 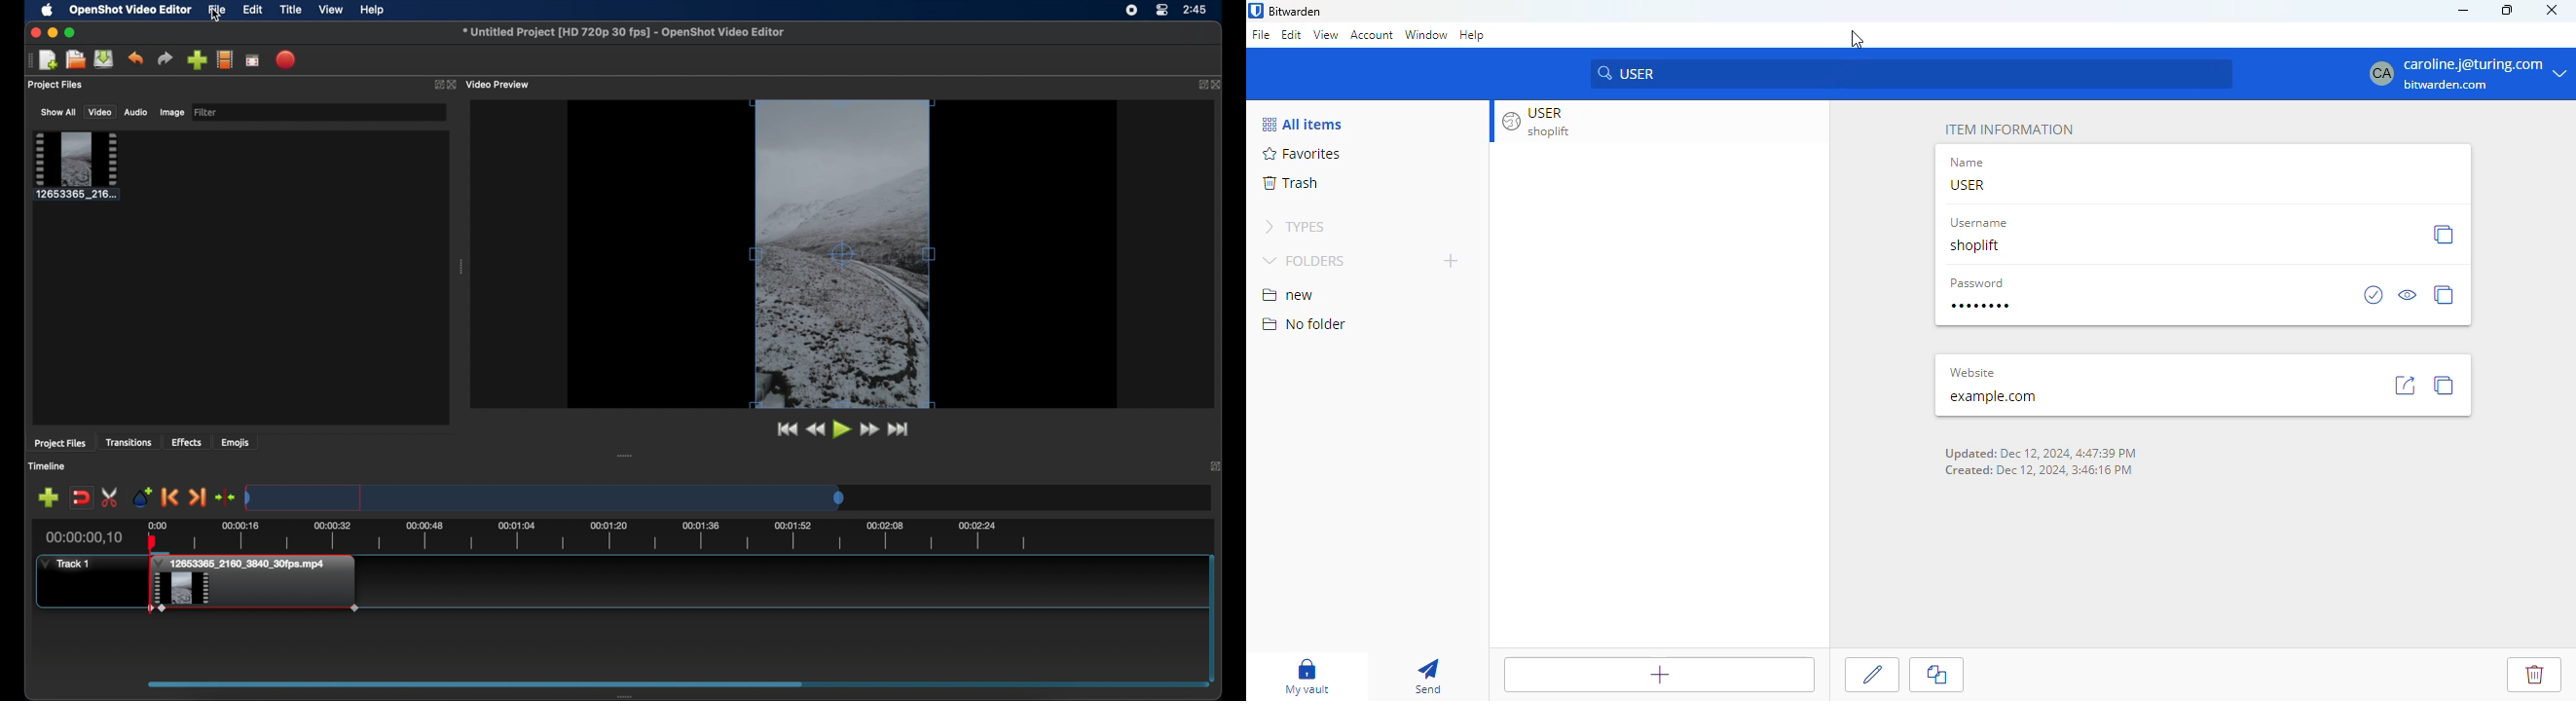 What do you see at coordinates (170, 497) in the screenshot?
I see `previous marker` at bounding box center [170, 497].